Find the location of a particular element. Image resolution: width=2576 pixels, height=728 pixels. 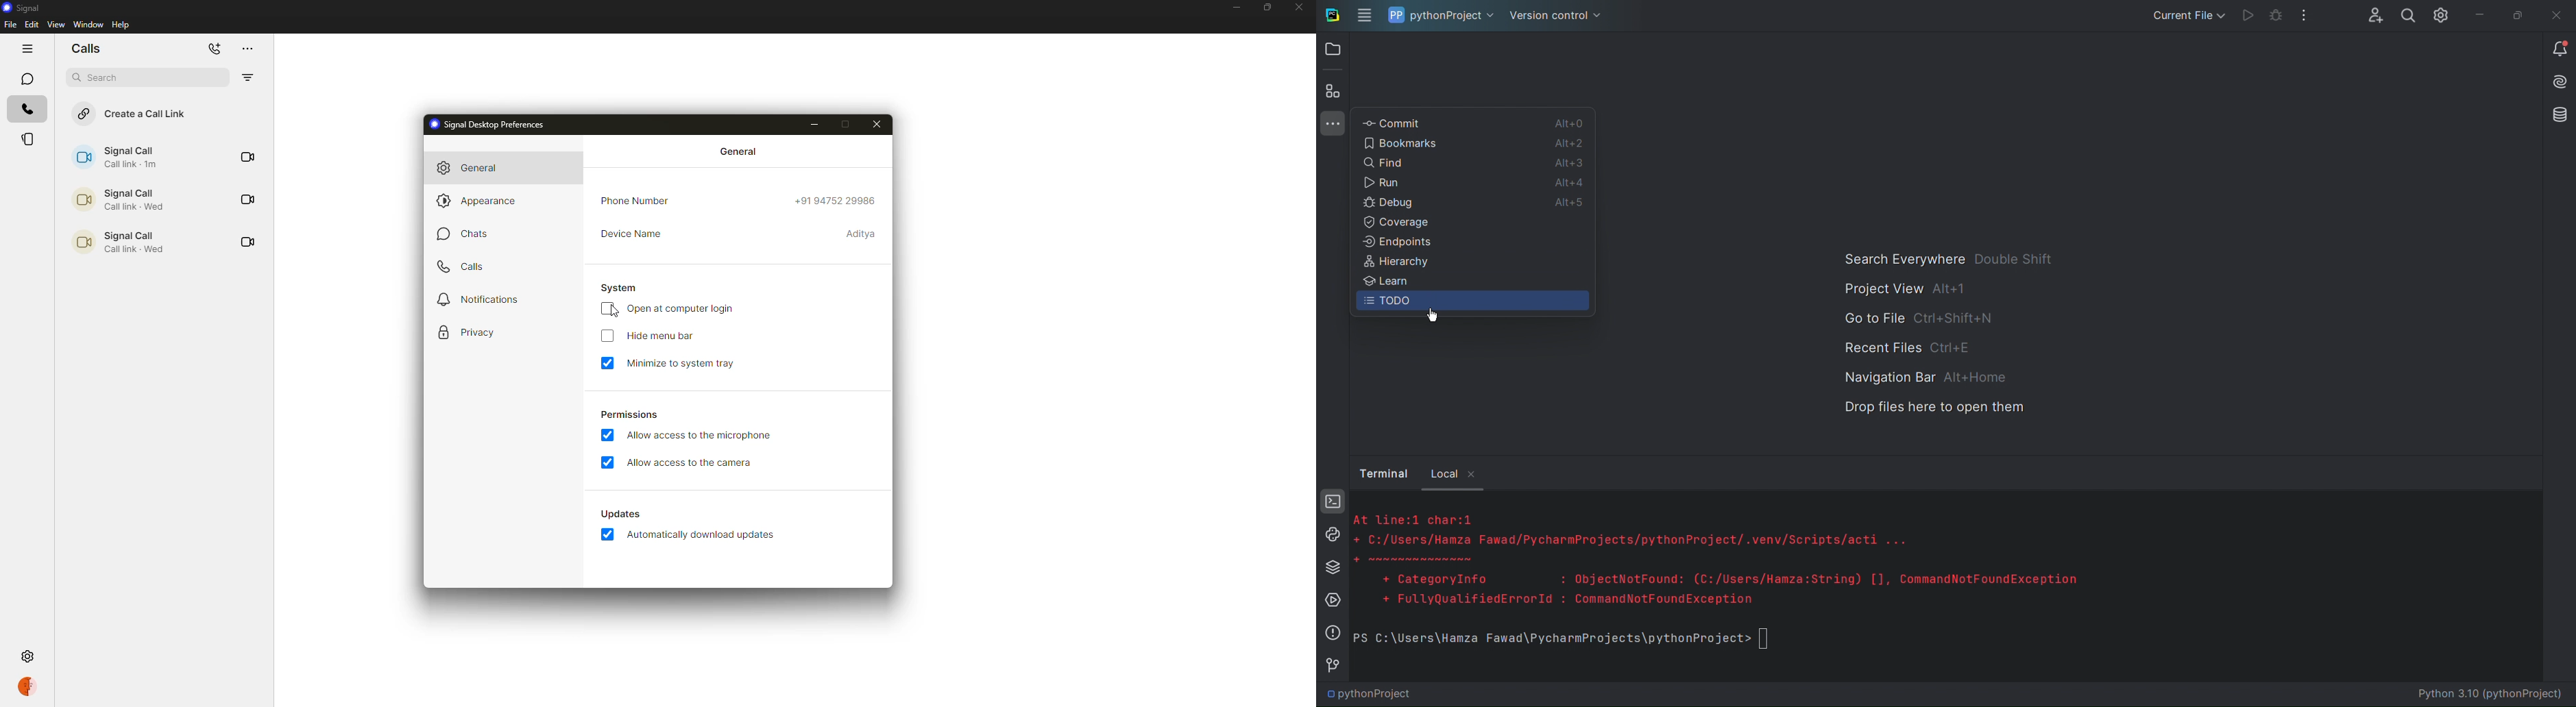

chats is located at coordinates (467, 232).